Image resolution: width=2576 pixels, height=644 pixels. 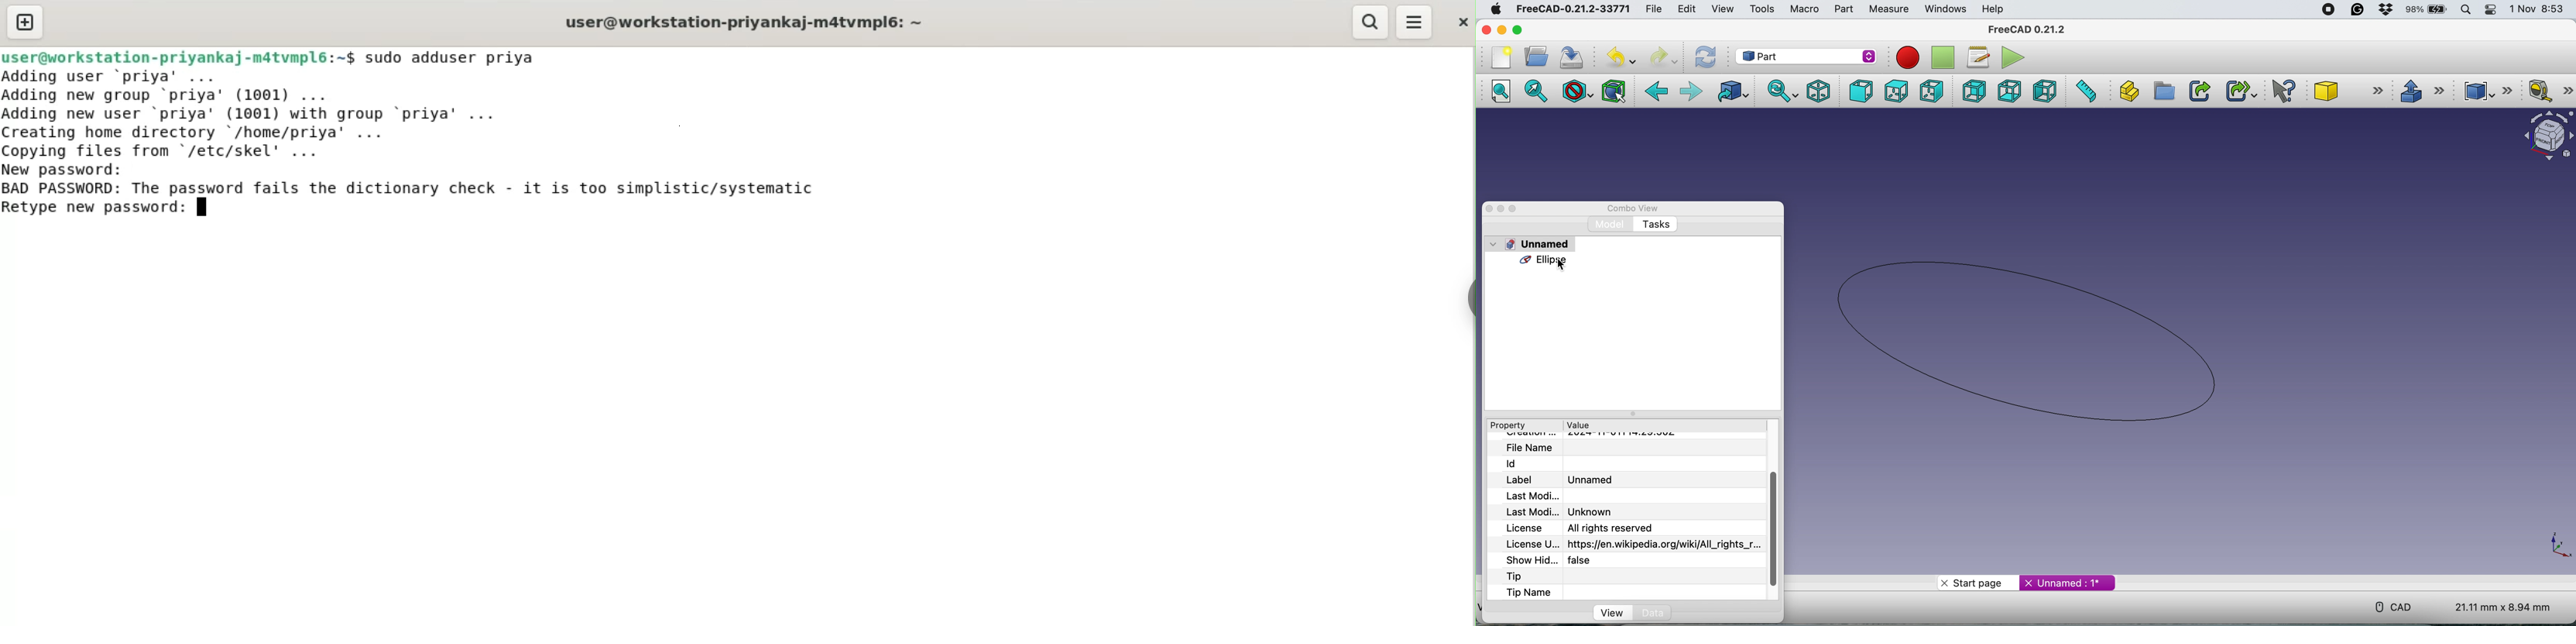 I want to click on draw style, so click(x=1576, y=91).